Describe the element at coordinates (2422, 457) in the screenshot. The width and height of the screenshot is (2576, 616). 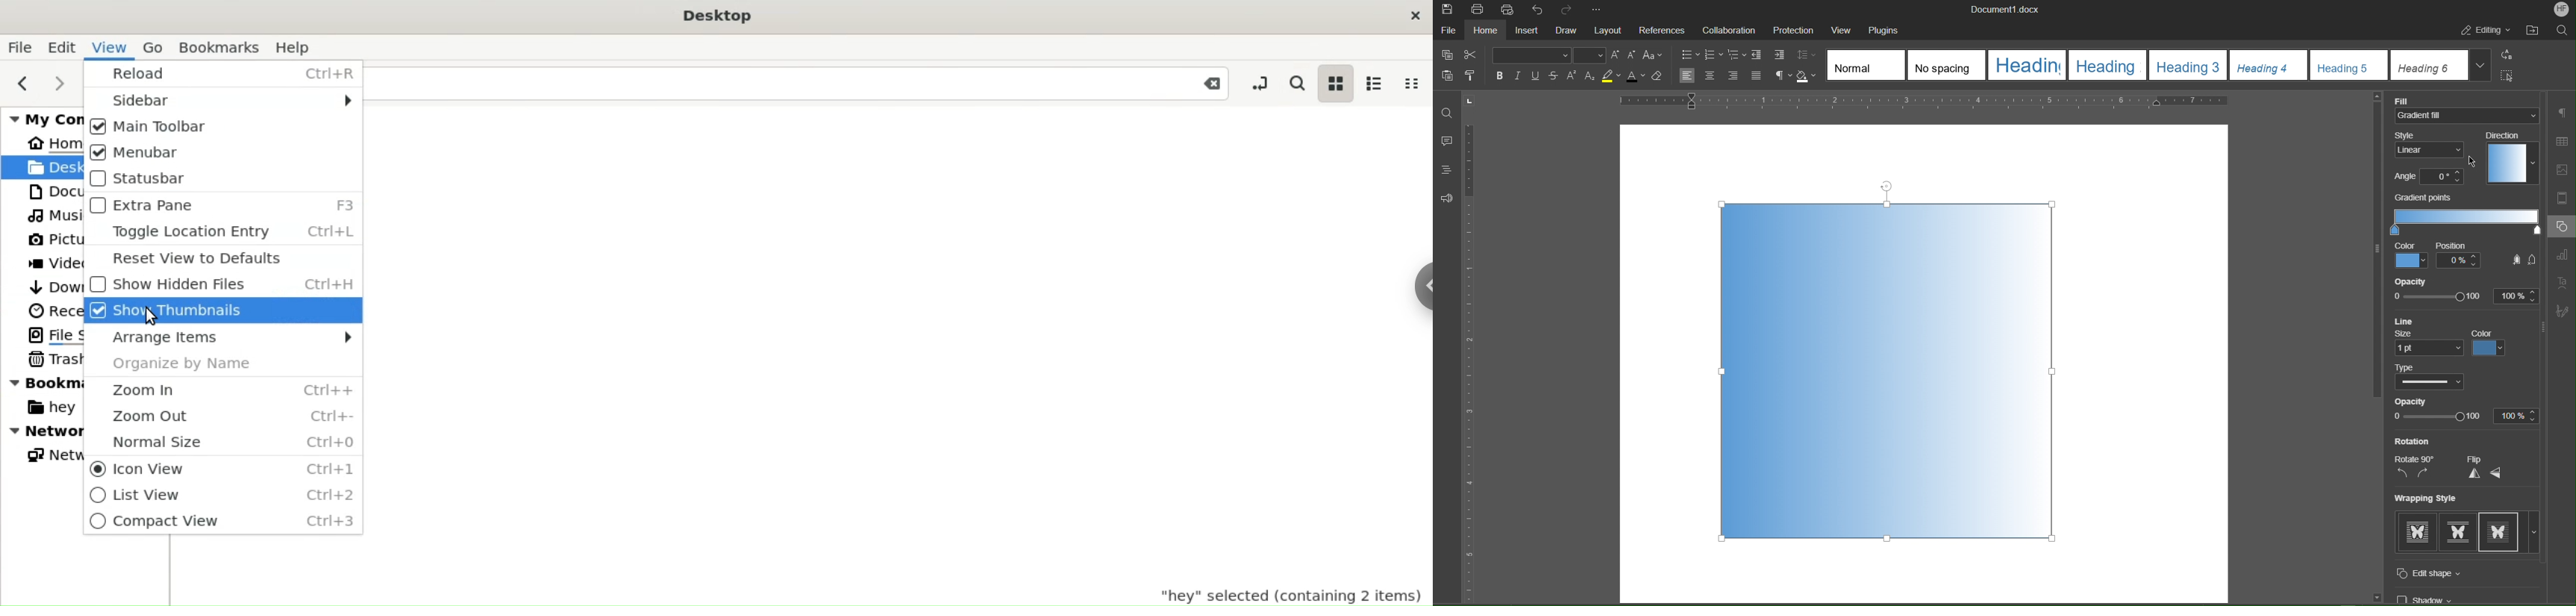
I see `Rotate 90°` at that location.